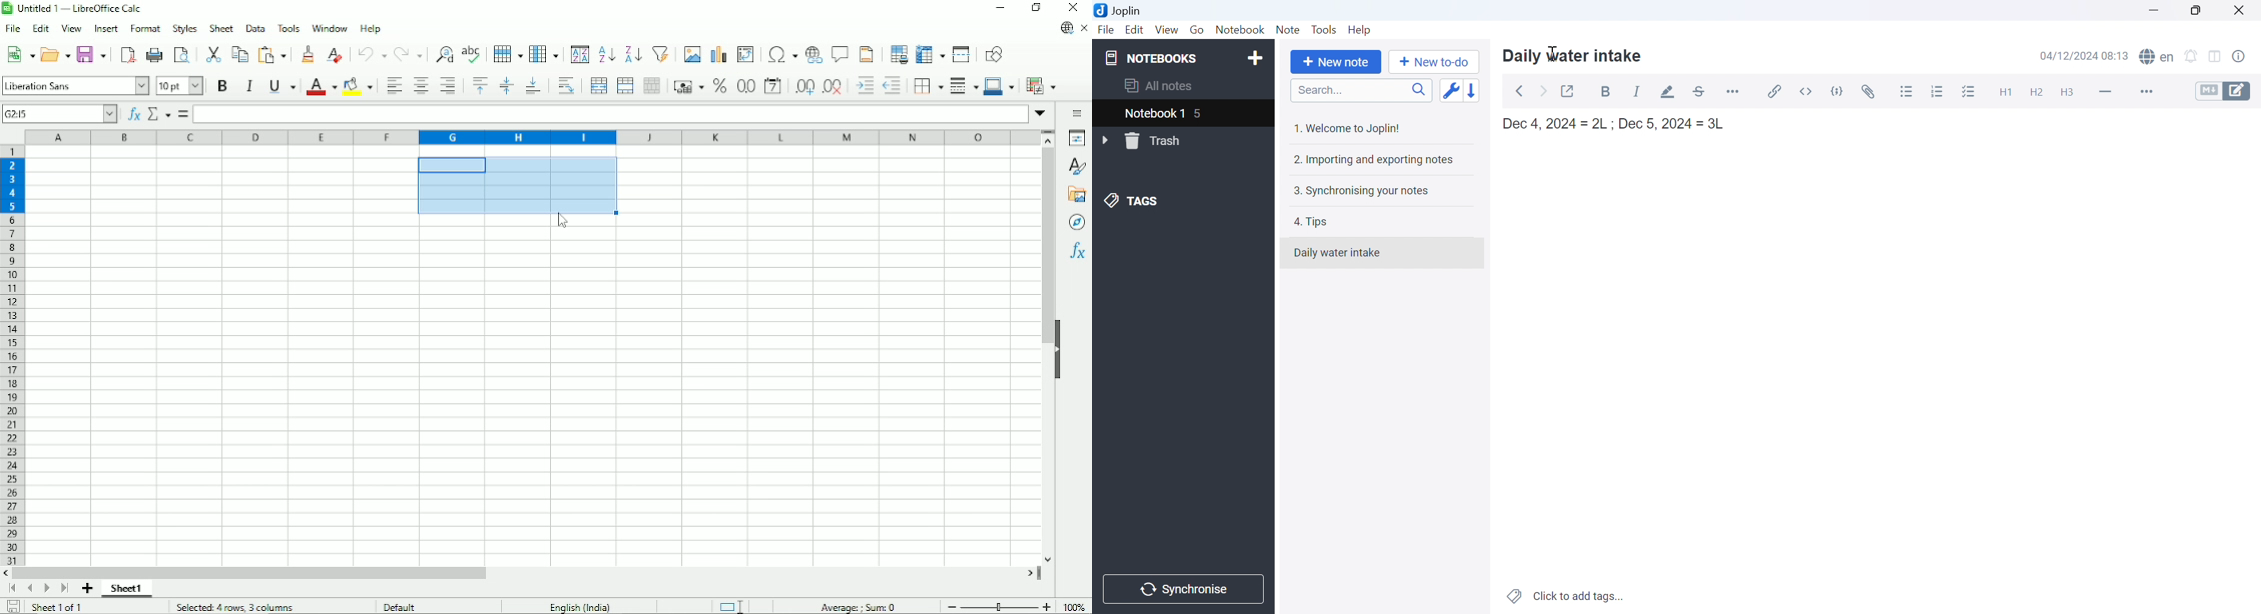 Image resolution: width=2268 pixels, height=616 pixels. Describe the element at coordinates (273, 54) in the screenshot. I see `Paste` at that location.